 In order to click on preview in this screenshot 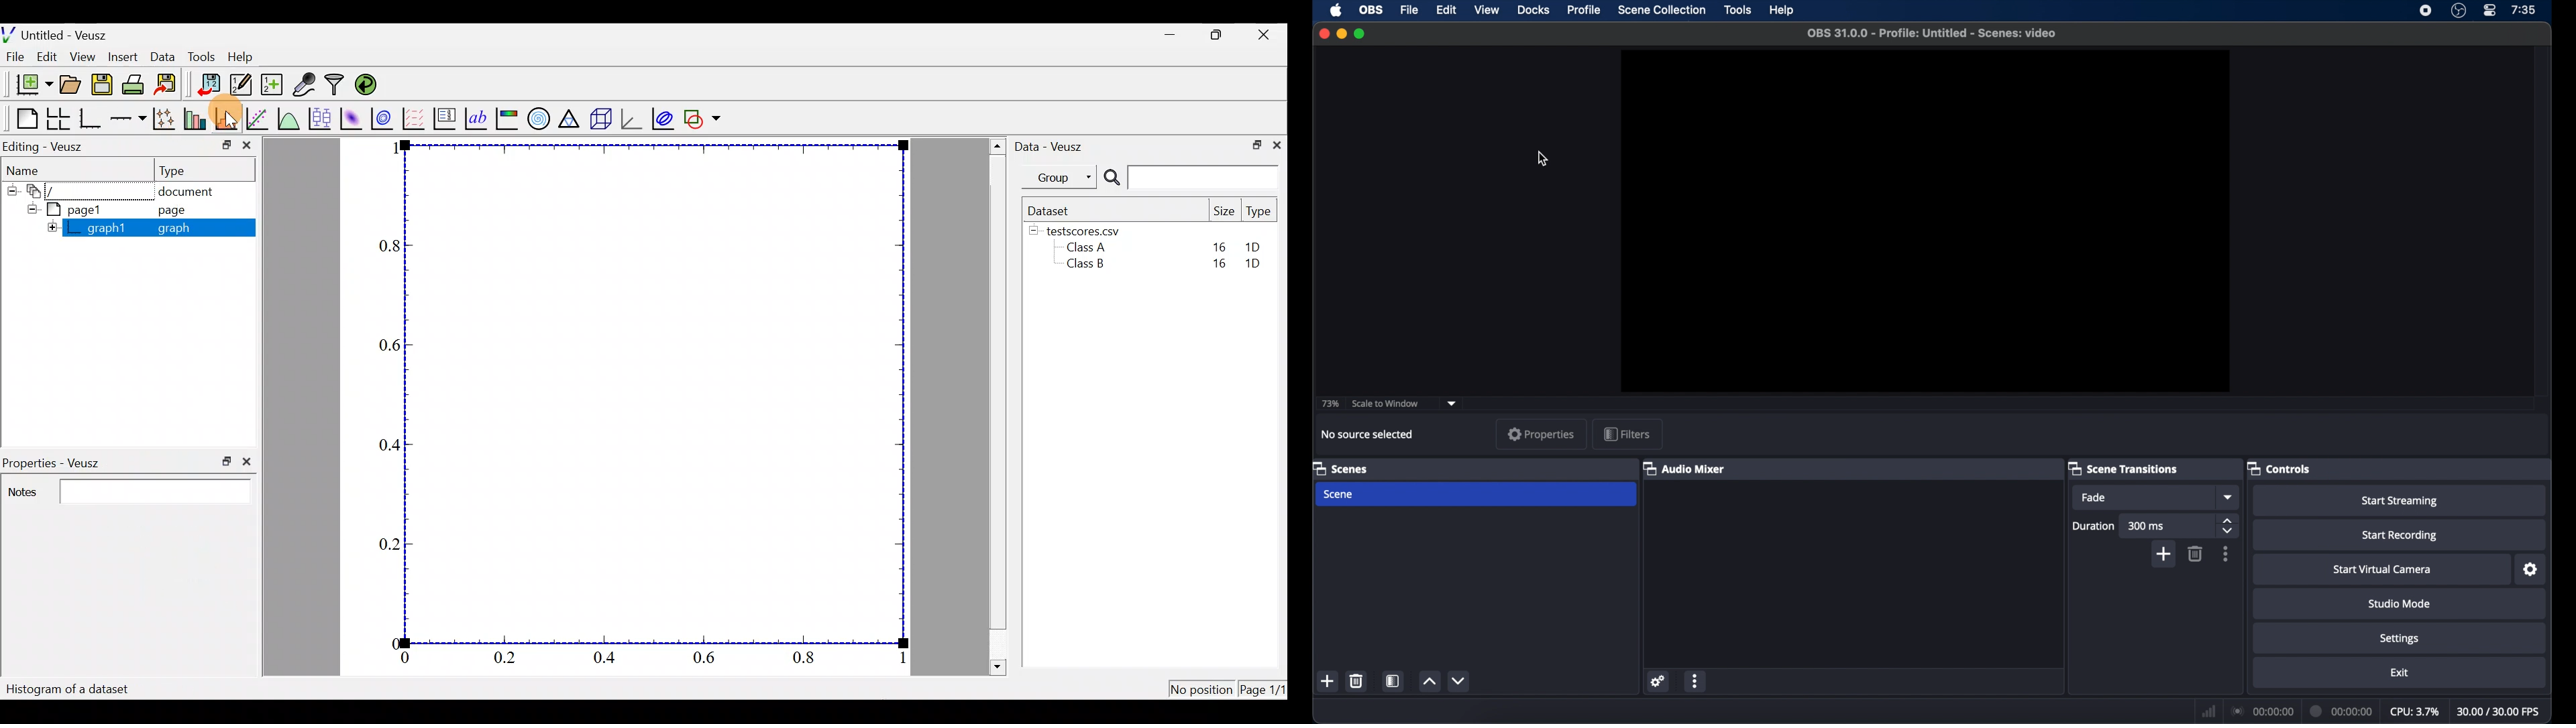, I will do `click(1925, 222)`.